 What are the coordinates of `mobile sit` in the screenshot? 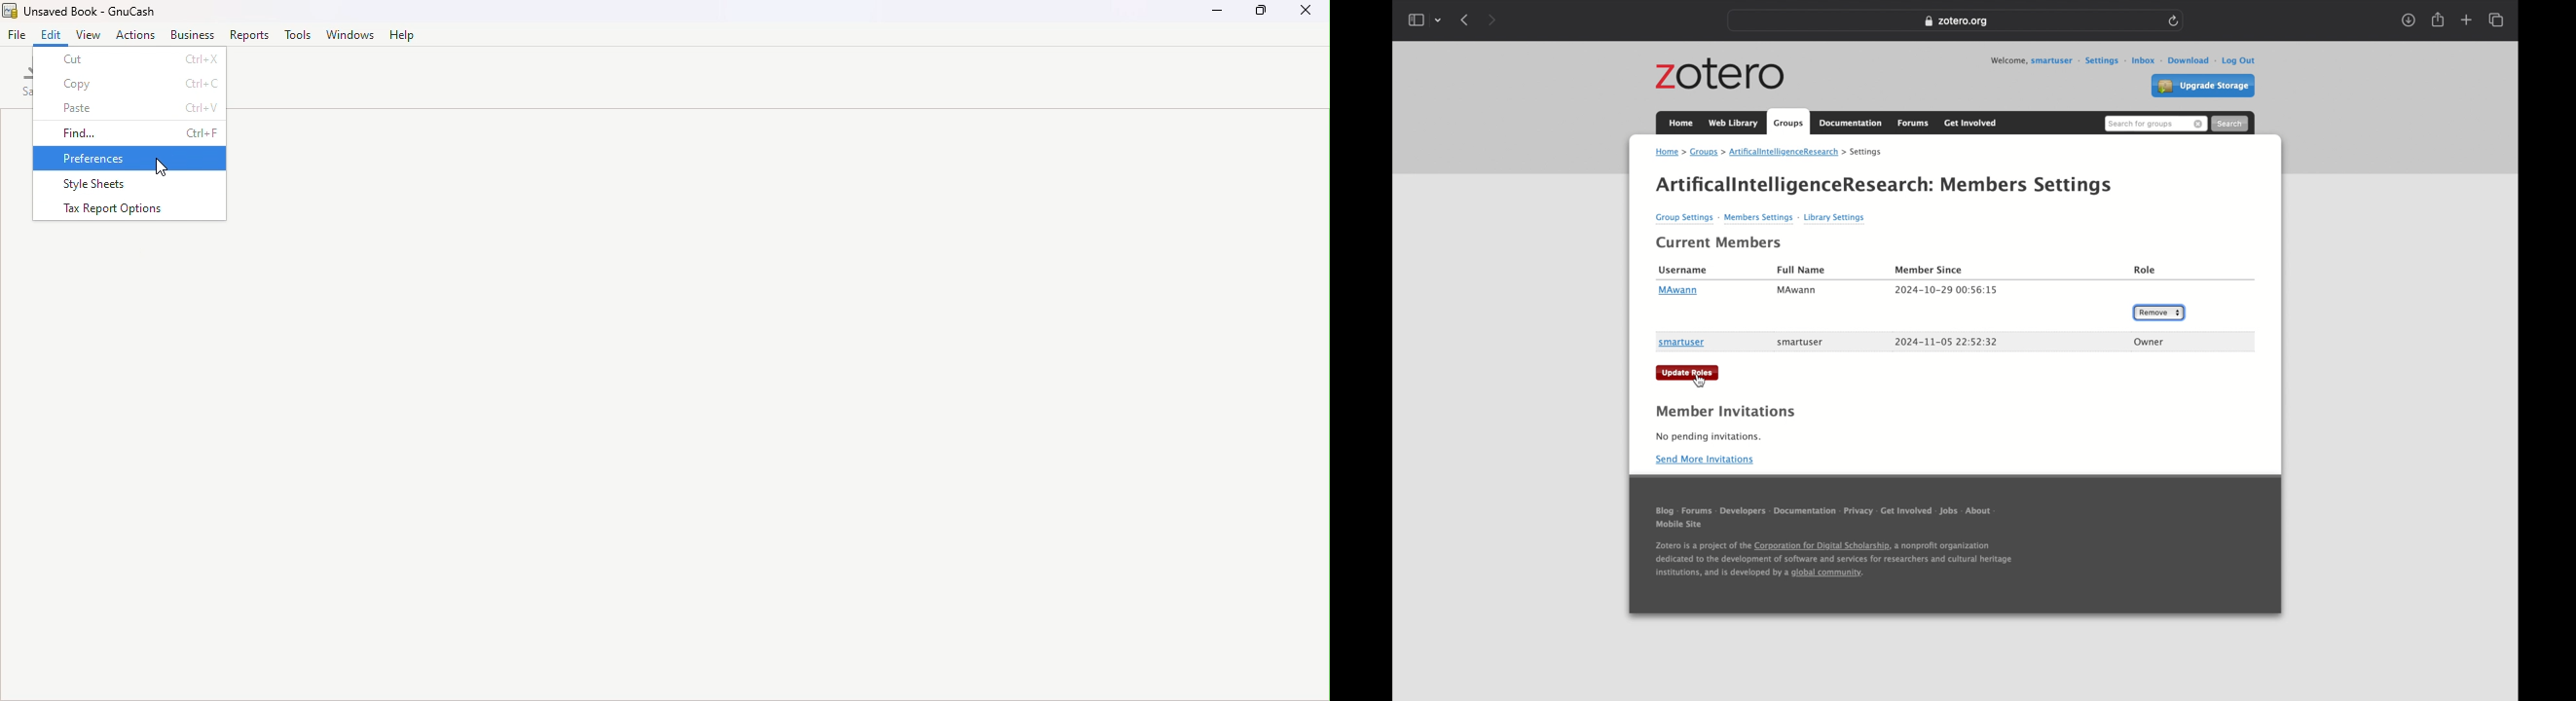 It's located at (1680, 528).